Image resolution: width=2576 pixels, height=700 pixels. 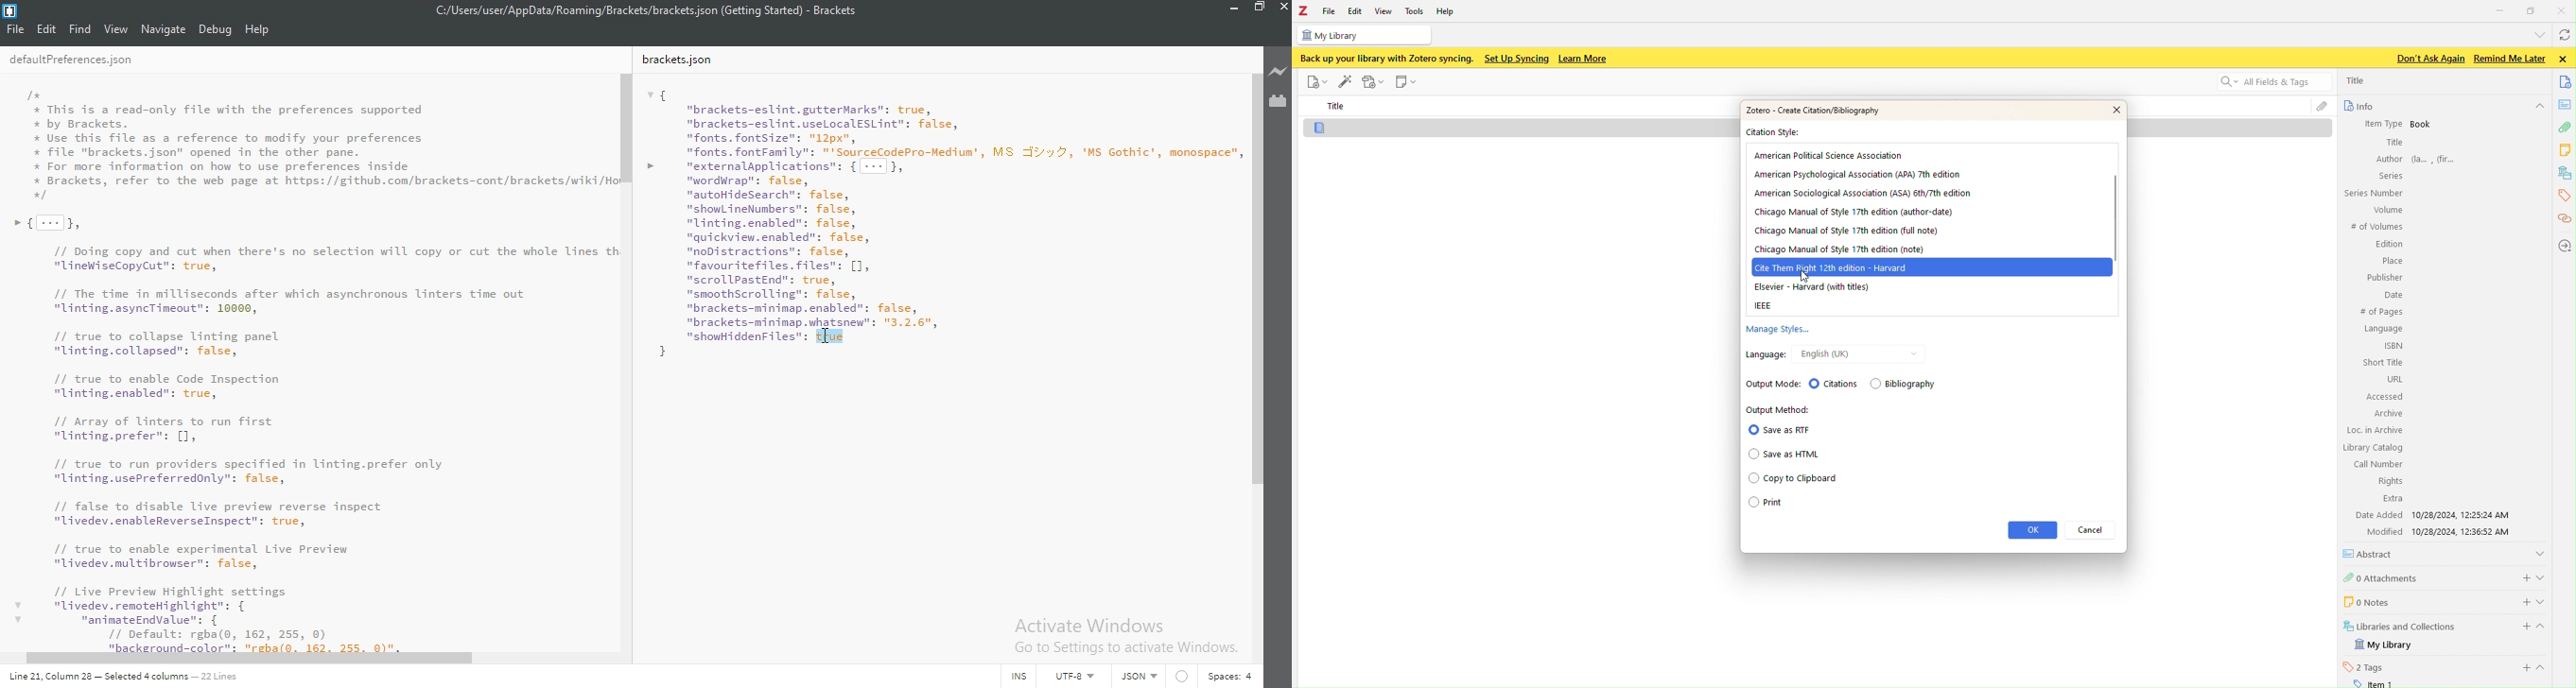 What do you see at coordinates (2547, 628) in the screenshot?
I see `hide` at bounding box center [2547, 628].